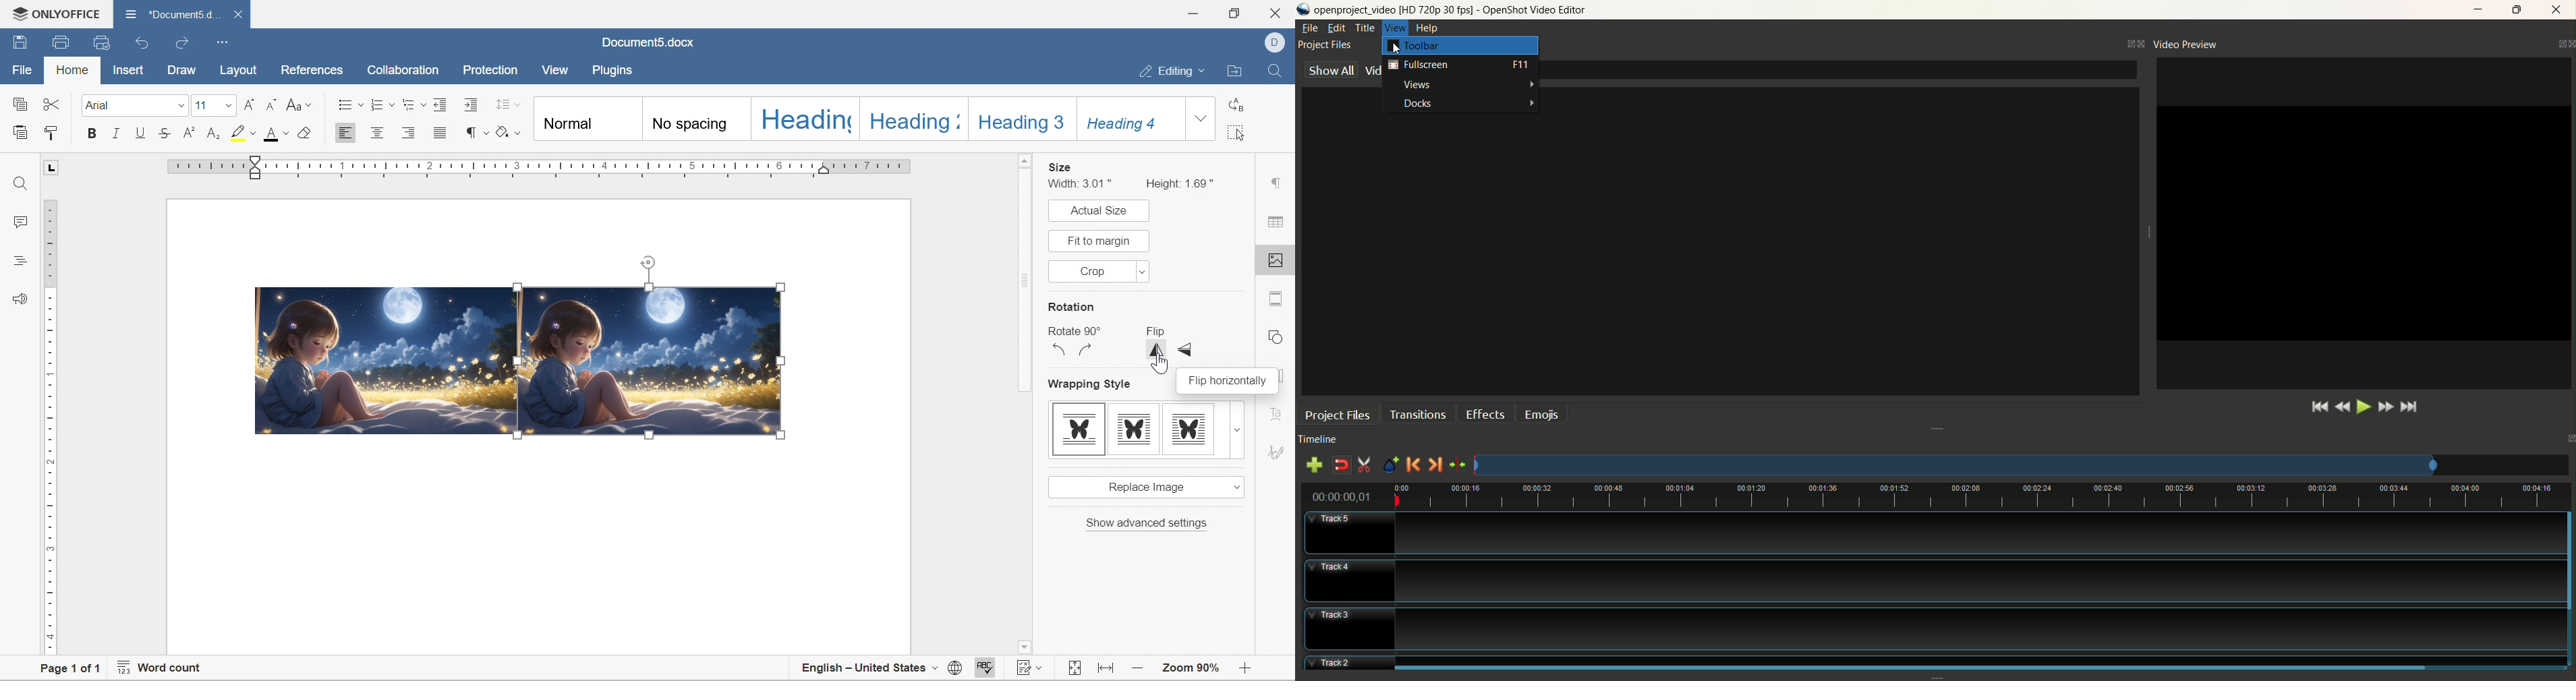 The image size is (2576, 700). What do you see at coordinates (1316, 465) in the screenshot?
I see `add track` at bounding box center [1316, 465].